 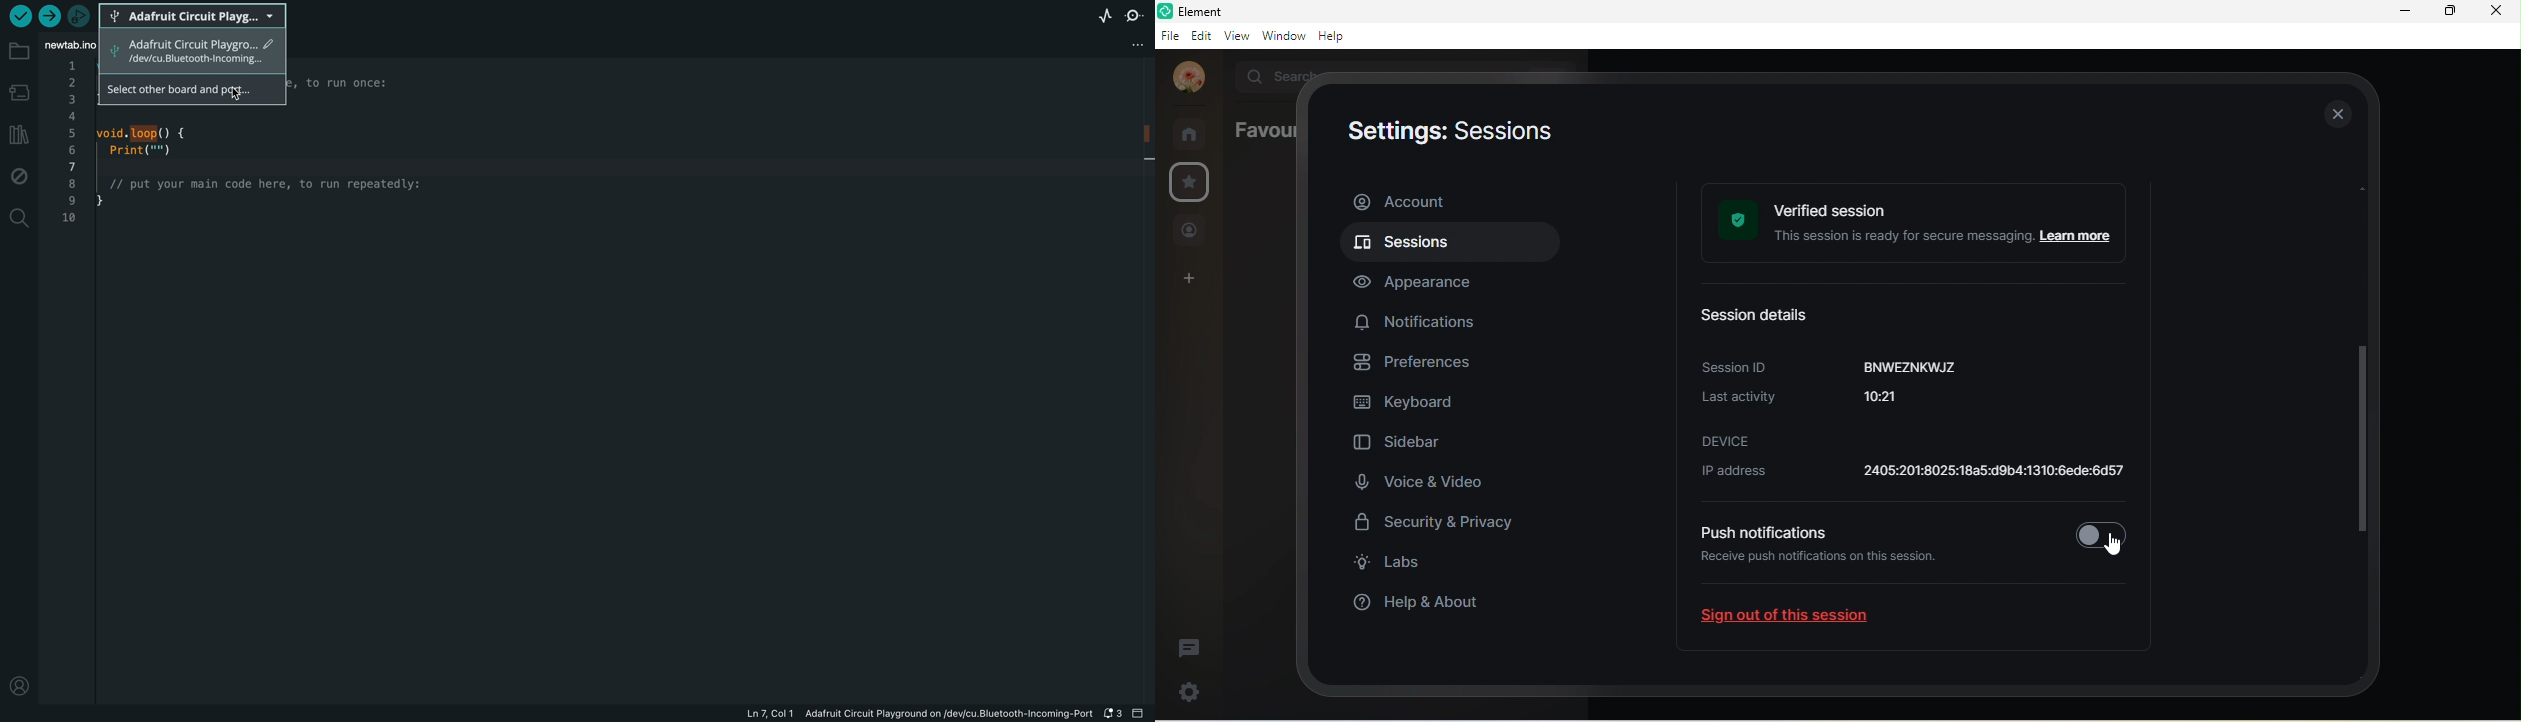 What do you see at coordinates (1186, 691) in the screenshot?
I see `settings` at bounding box center [1186, 691].